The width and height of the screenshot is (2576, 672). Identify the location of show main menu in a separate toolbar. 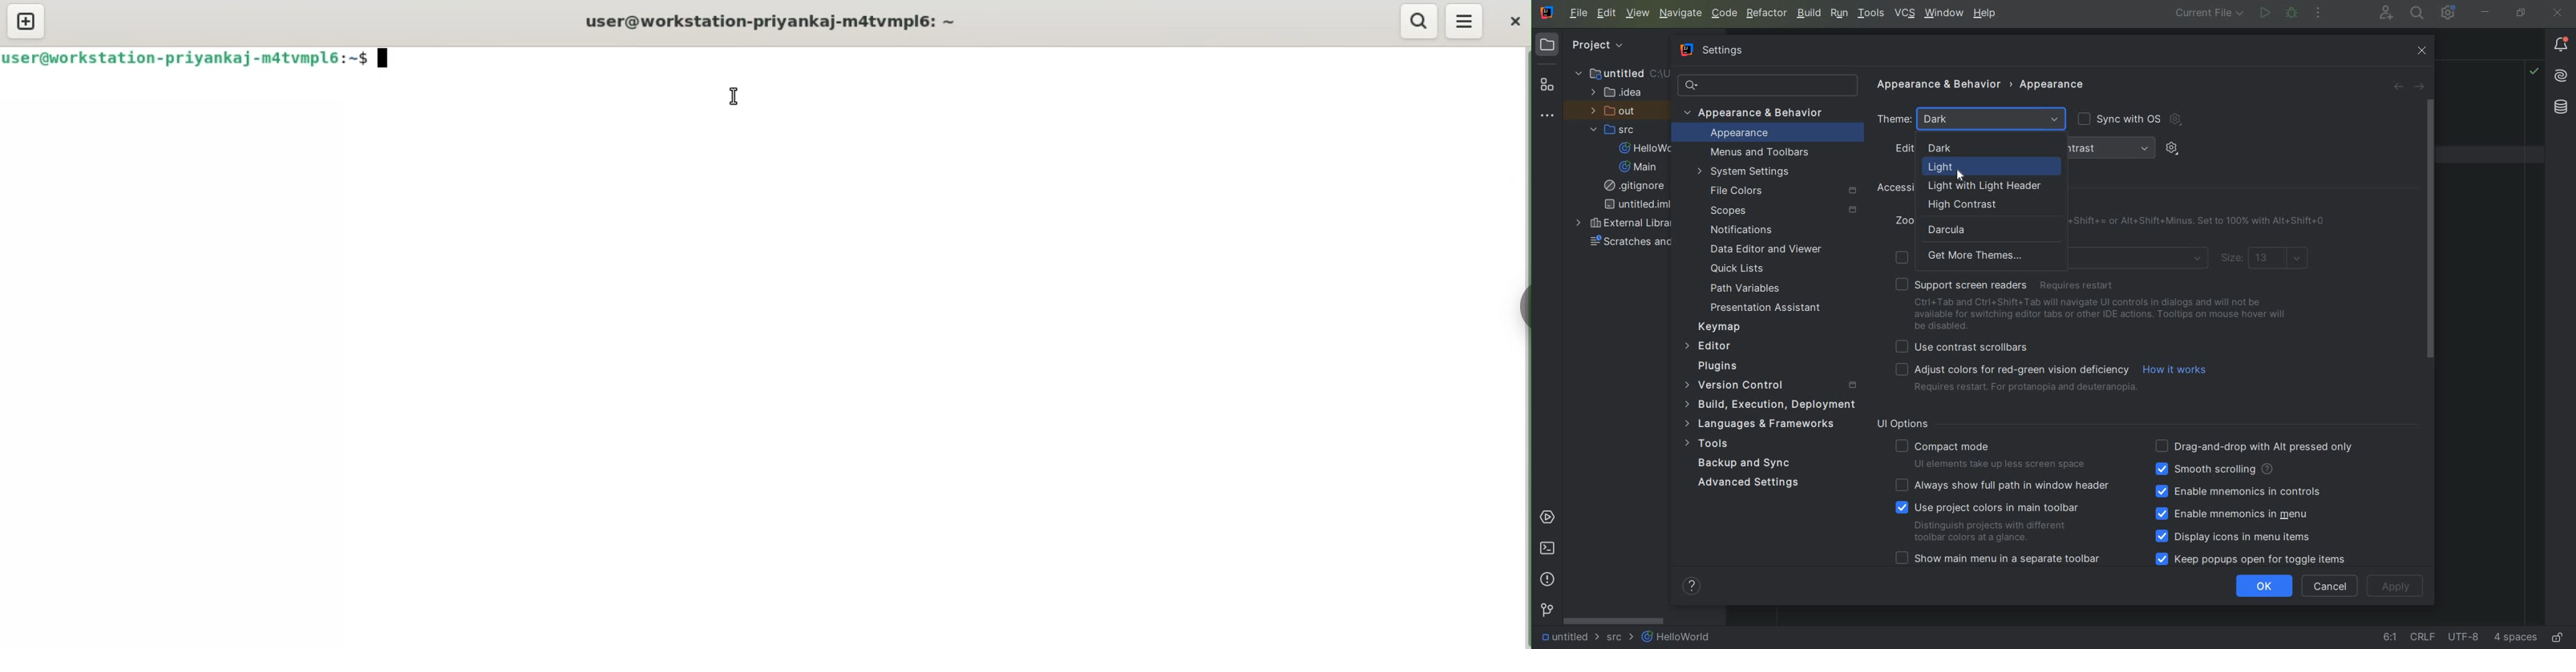
(2002, 560).